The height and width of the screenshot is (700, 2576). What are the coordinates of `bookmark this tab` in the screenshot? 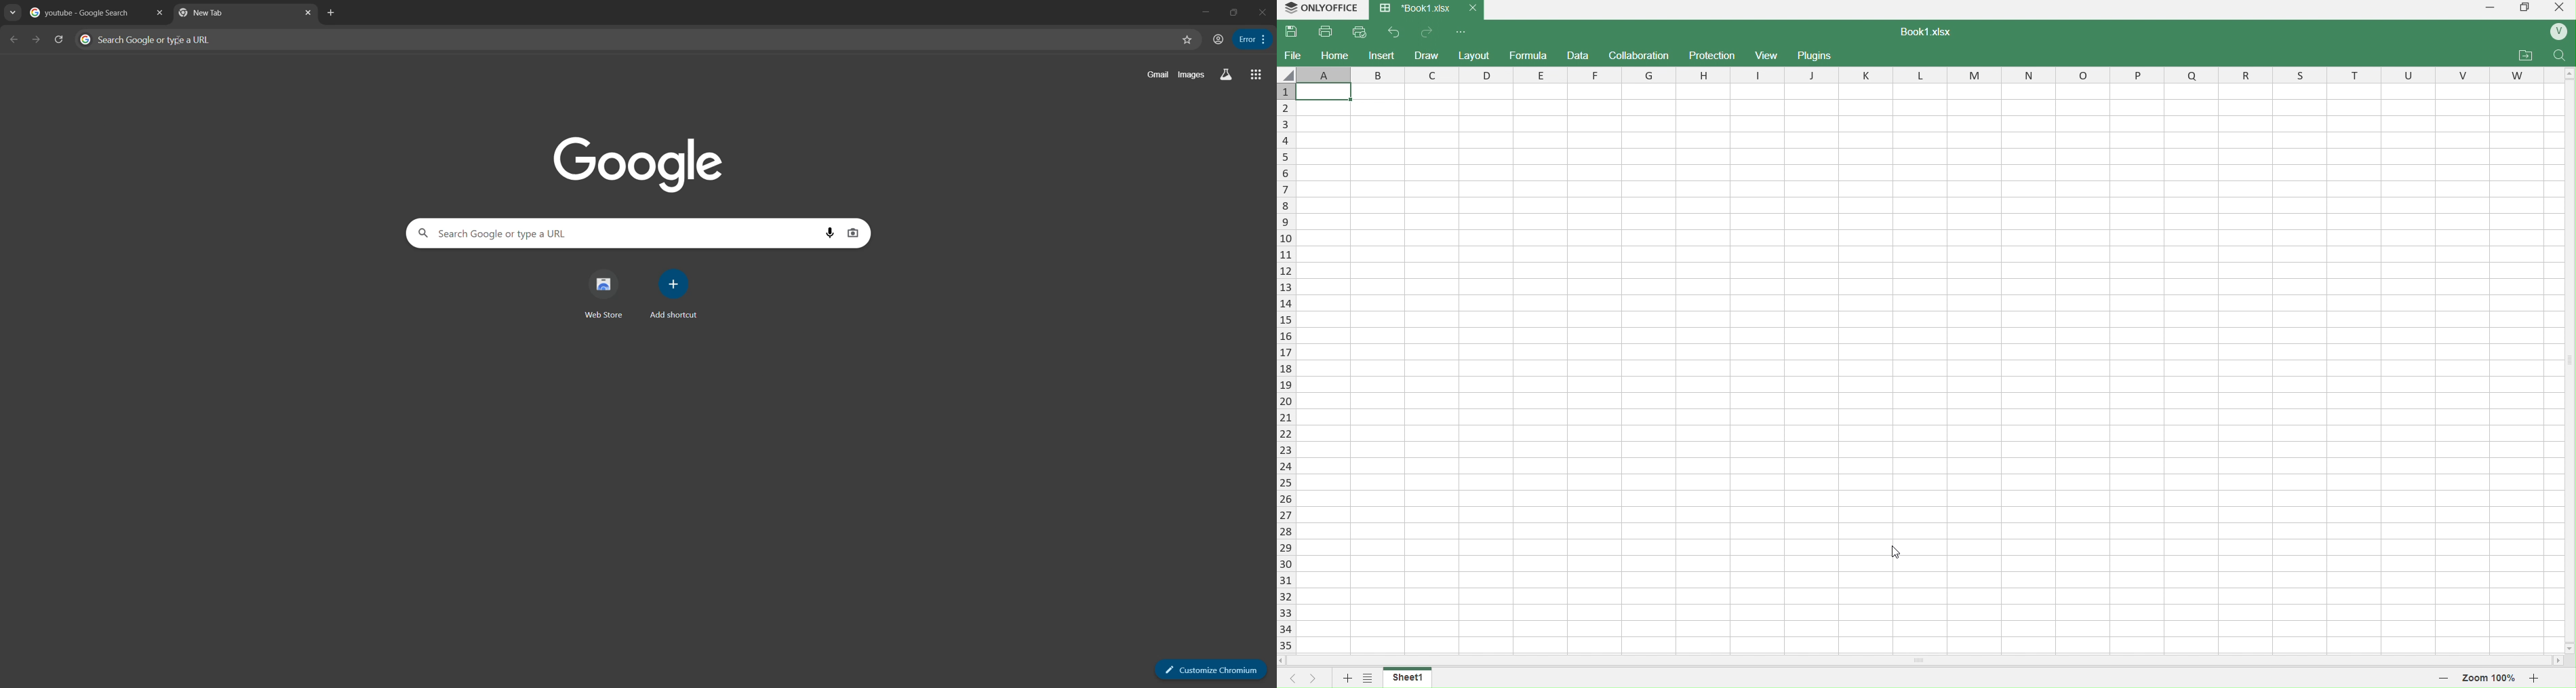 It's located at (1187, 39).